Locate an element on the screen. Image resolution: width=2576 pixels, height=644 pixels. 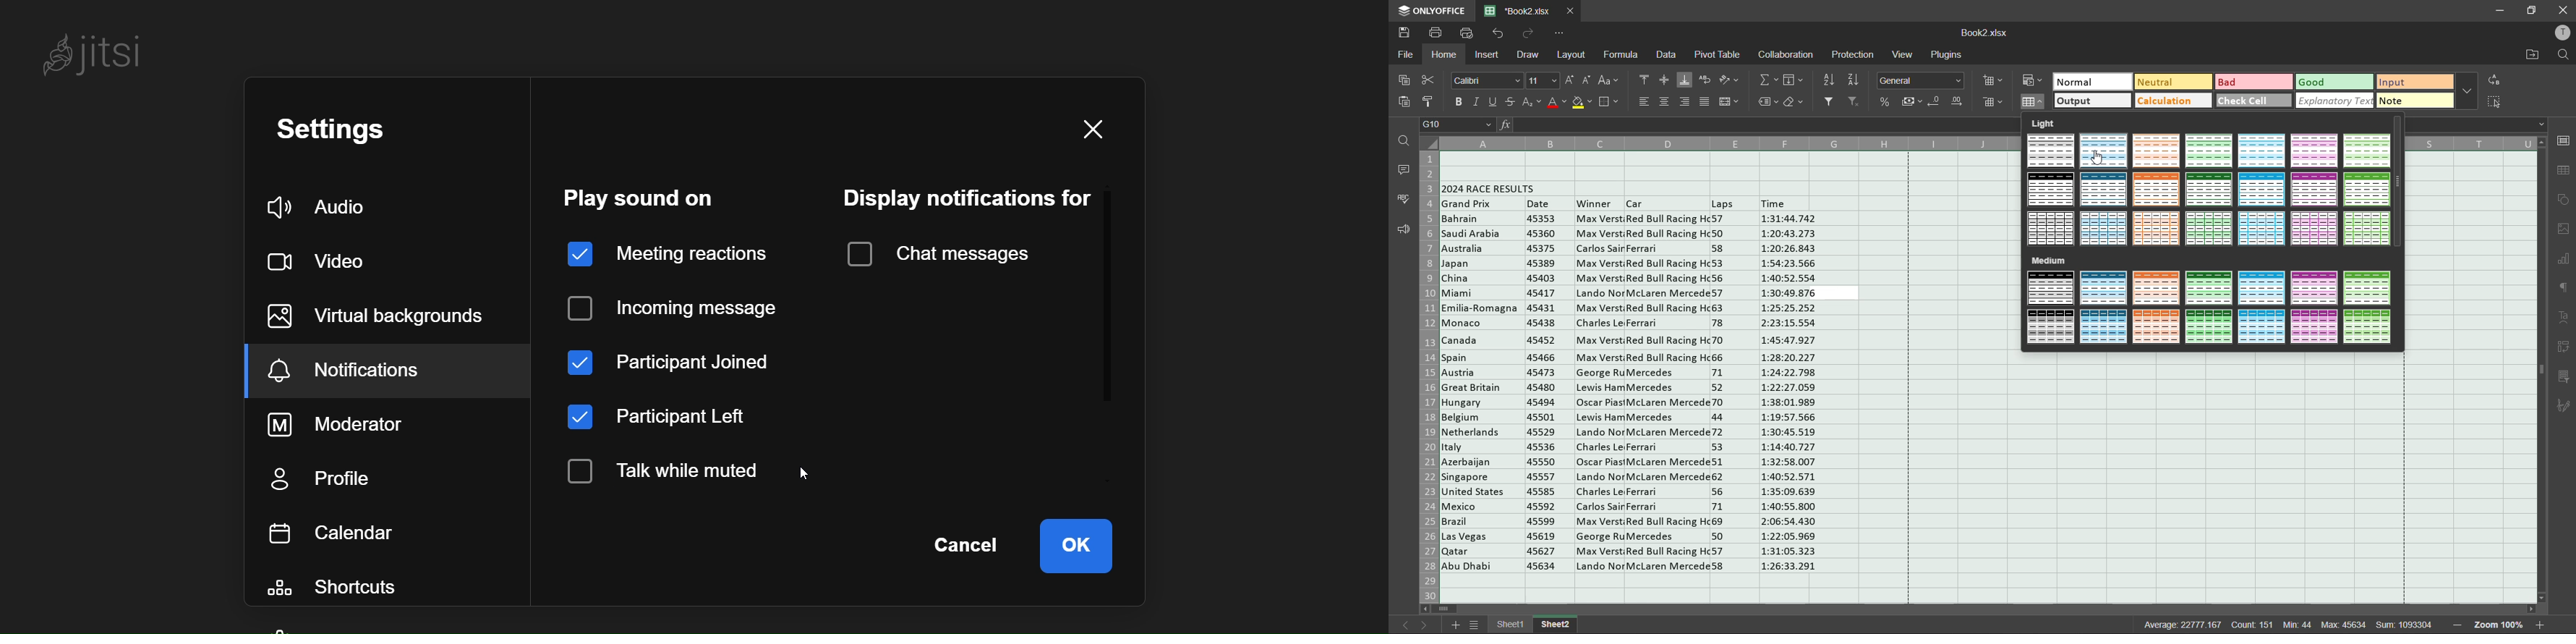
insert is located at coordinates (1490, 55).